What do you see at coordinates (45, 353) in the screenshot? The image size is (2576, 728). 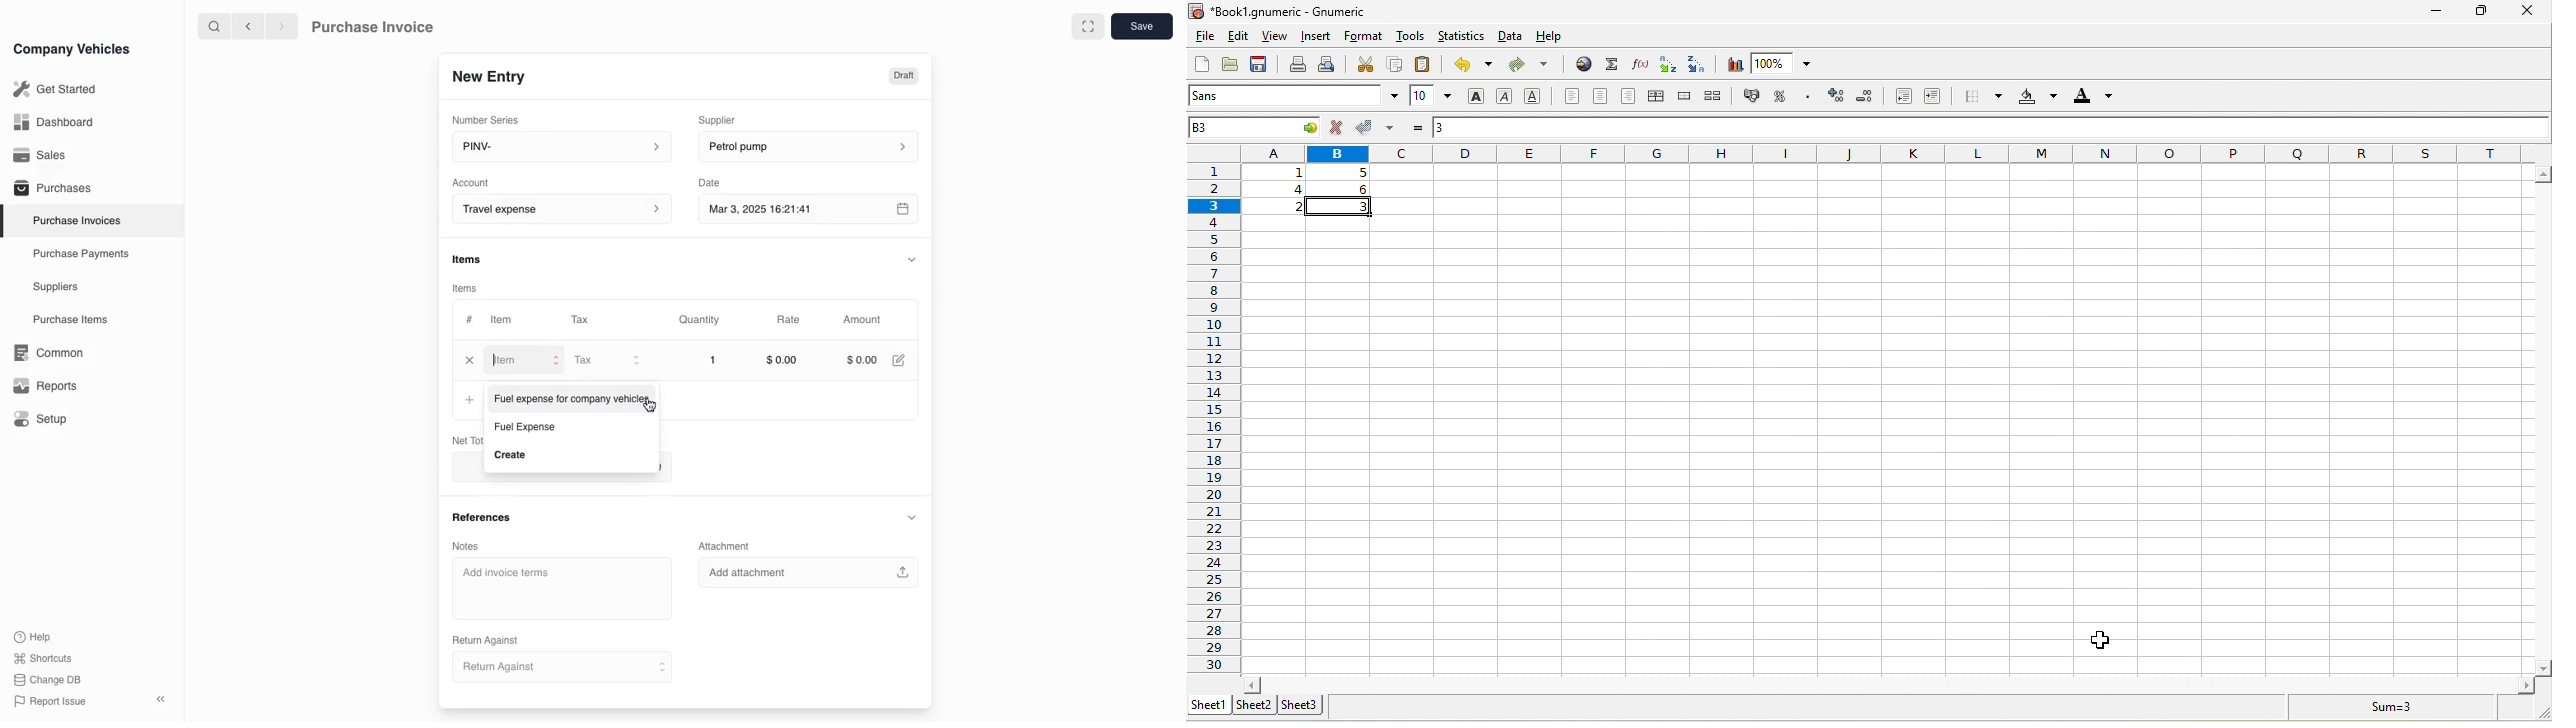 I see `Common` at bounding box center [45, 353].